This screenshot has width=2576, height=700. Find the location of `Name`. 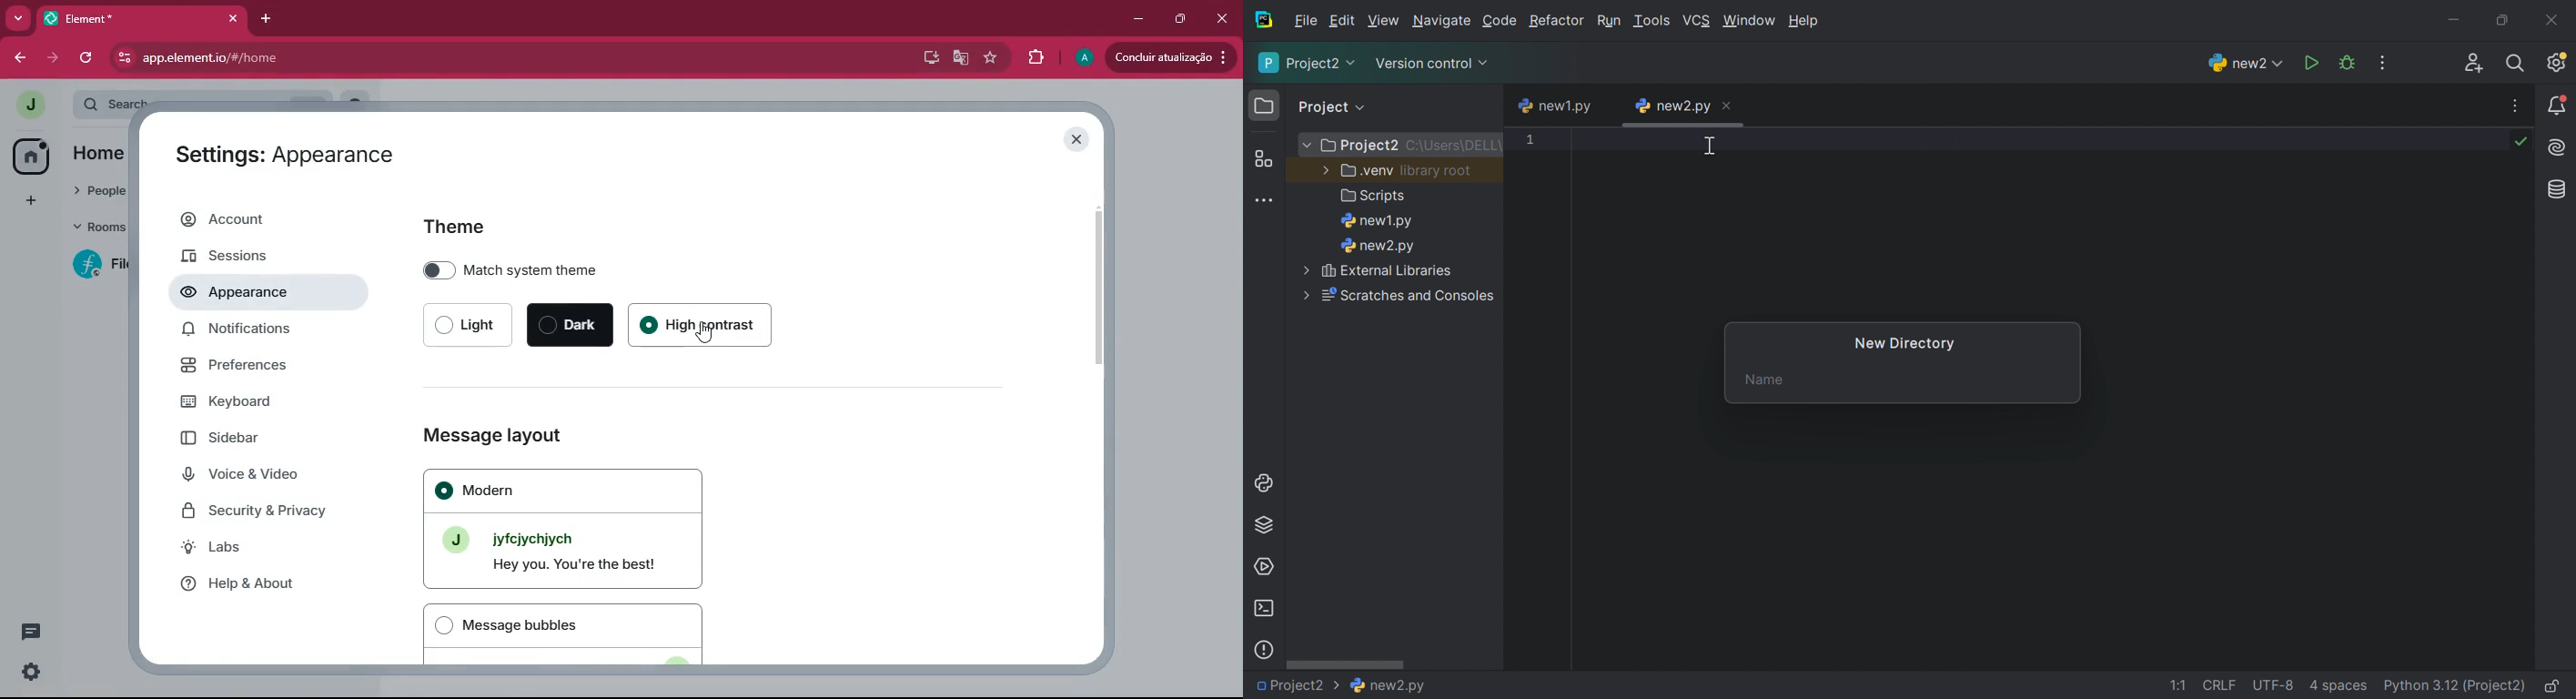

Name is located at coordinates (1763, 378).